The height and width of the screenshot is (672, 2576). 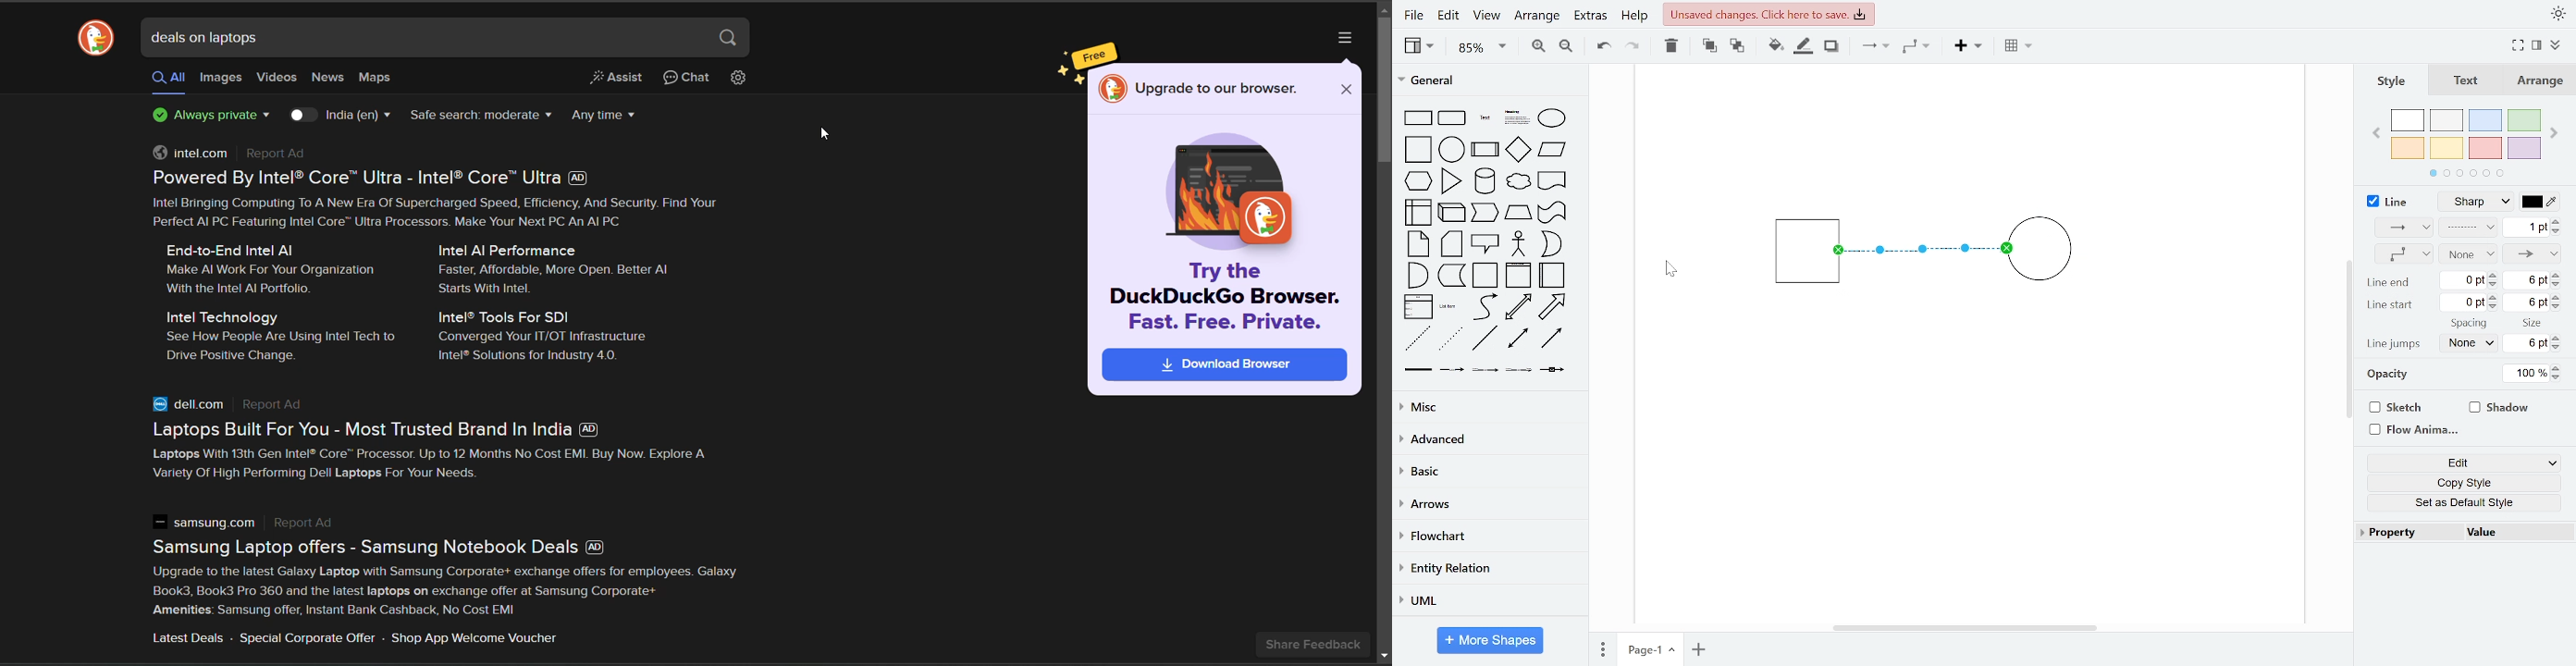 I want to click on current diagram, so click(x=1941, y=248).